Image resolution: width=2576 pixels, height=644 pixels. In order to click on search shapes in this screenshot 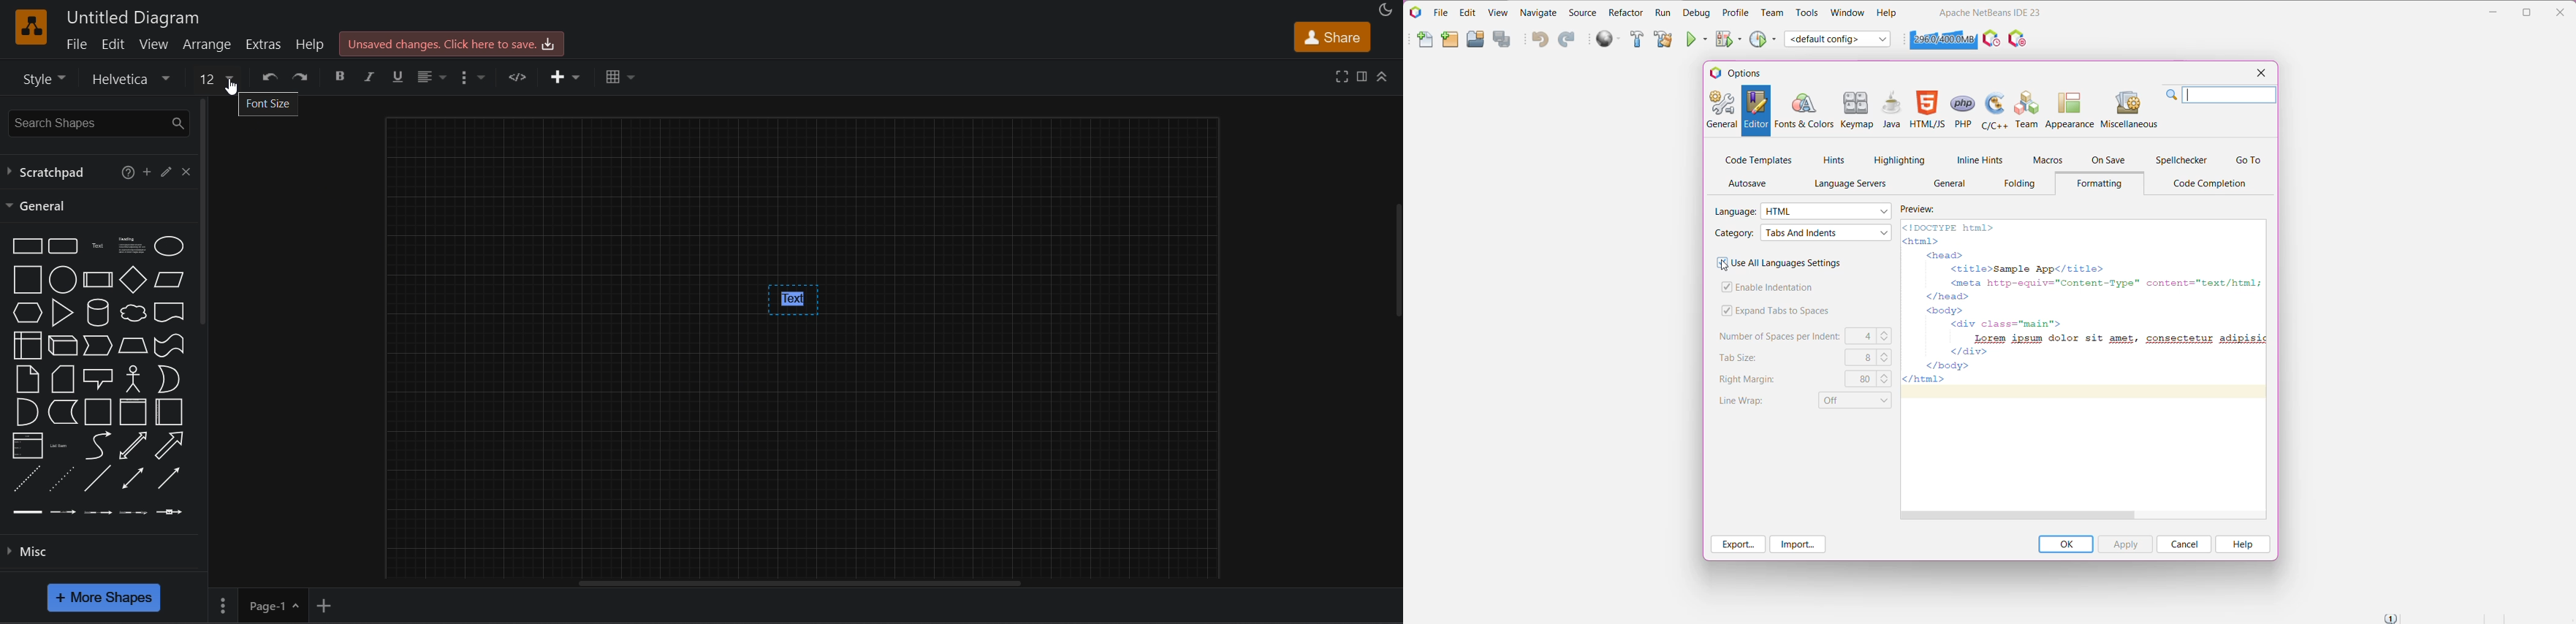, I will do `click(96, 123)`.